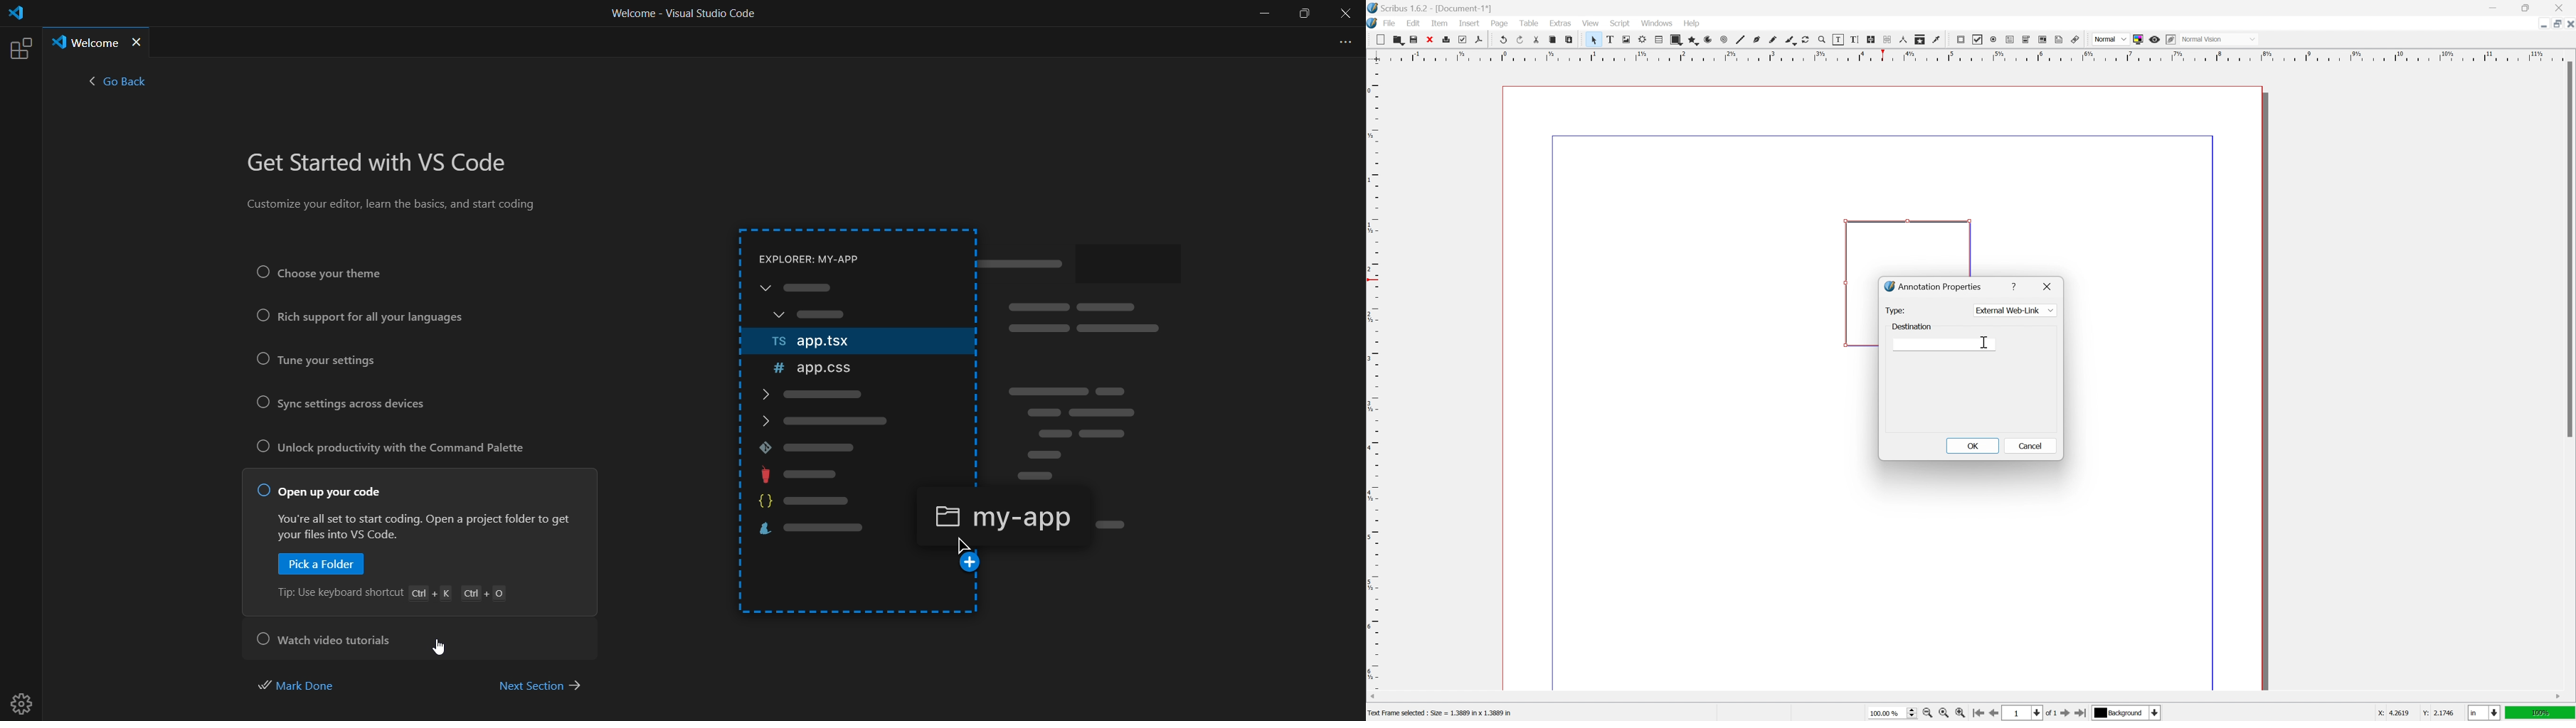 Image resolution: width=2576 pixels, height=728 pixels. I want to click on line, so click(1741, 40).